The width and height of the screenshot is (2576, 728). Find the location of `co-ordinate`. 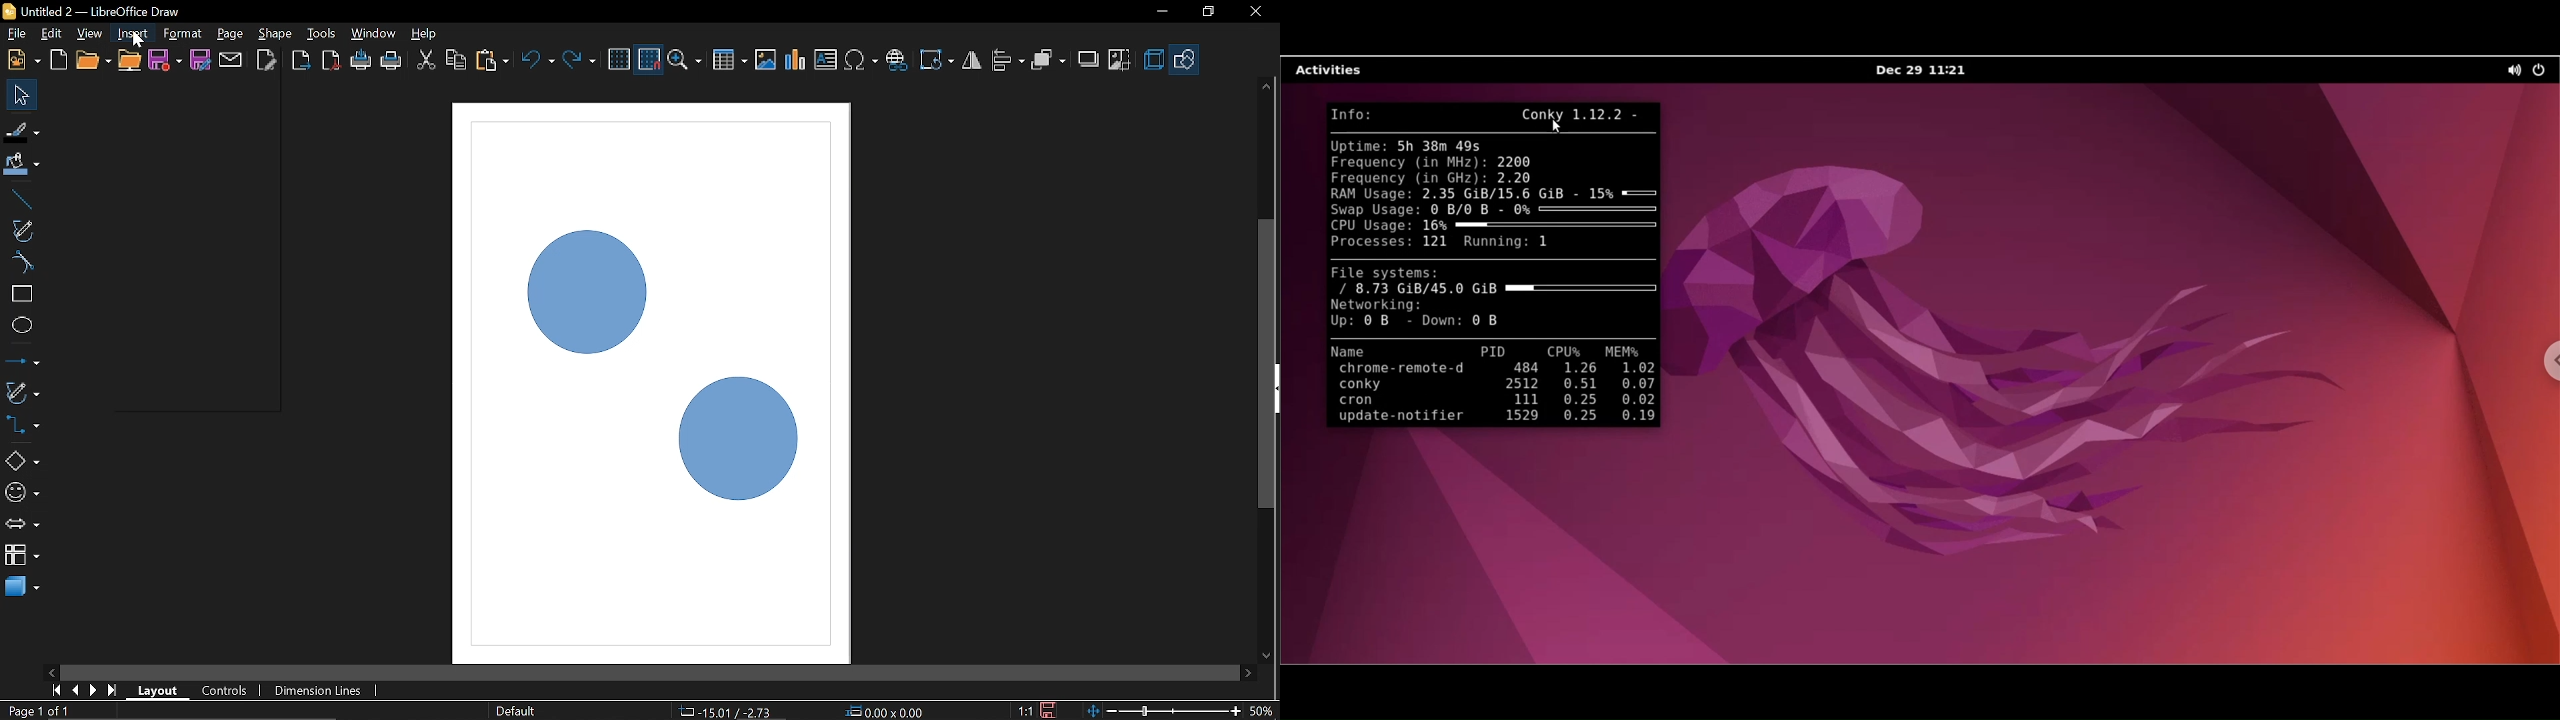

co-ordinate is located at coordinates (888, 711).